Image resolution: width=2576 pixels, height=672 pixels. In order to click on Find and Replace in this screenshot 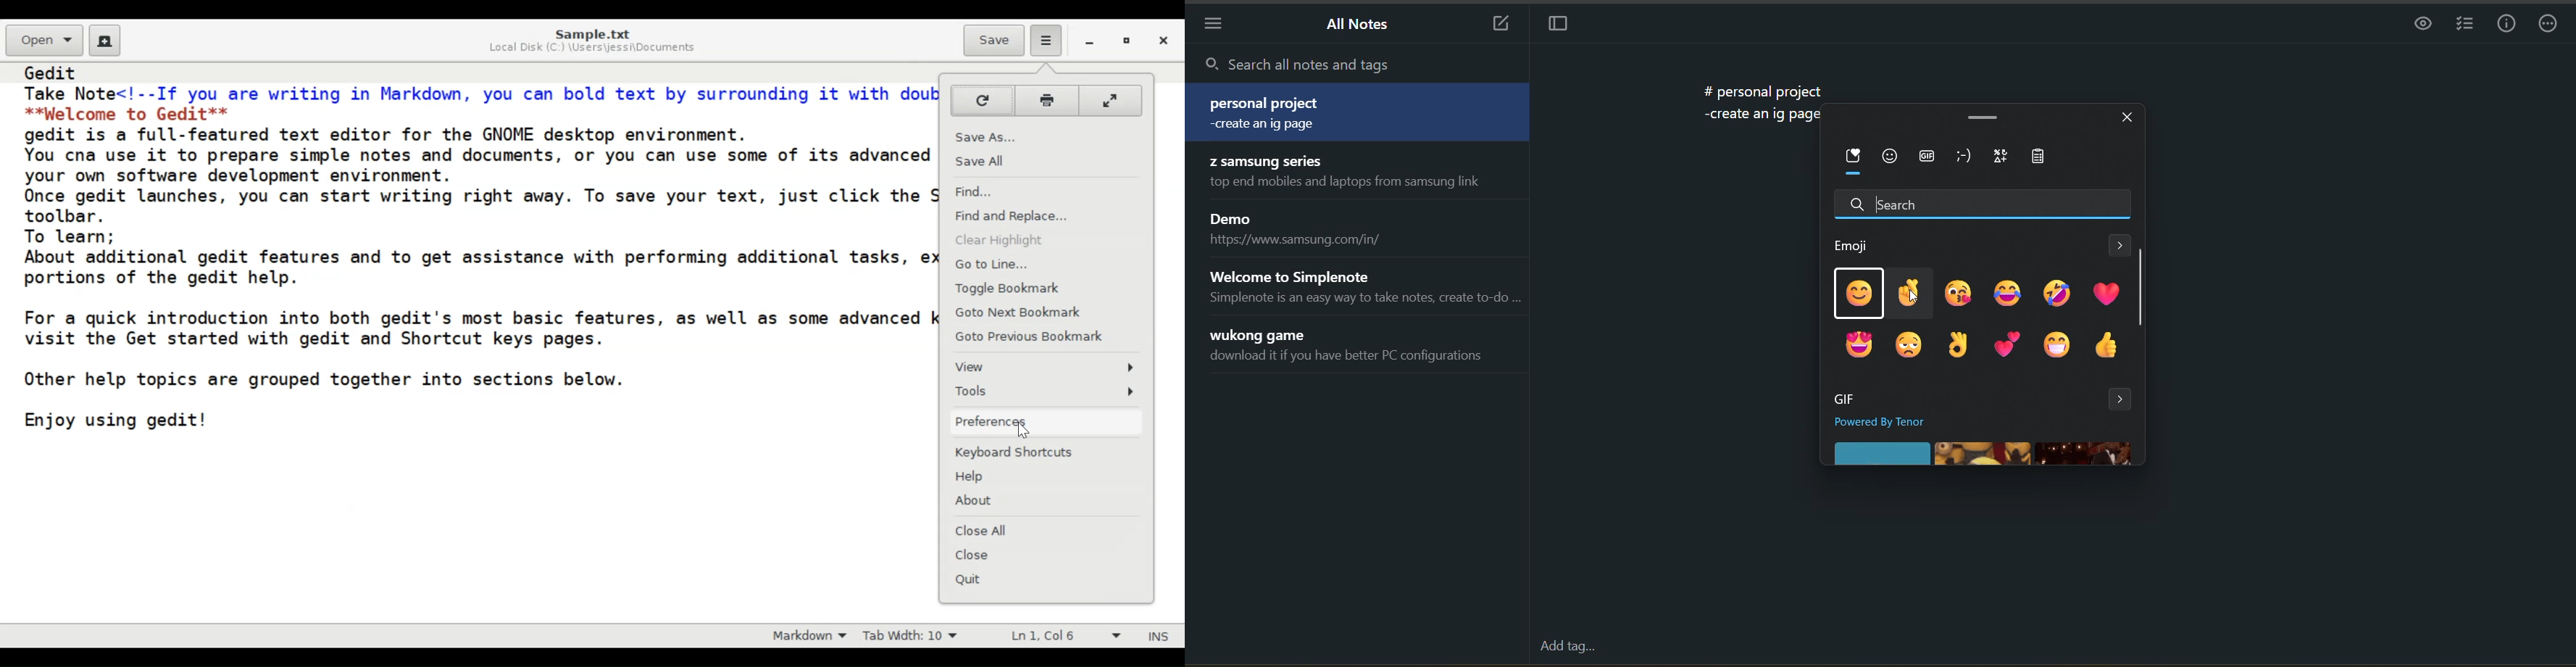, I will do `click(1019, 216)`.